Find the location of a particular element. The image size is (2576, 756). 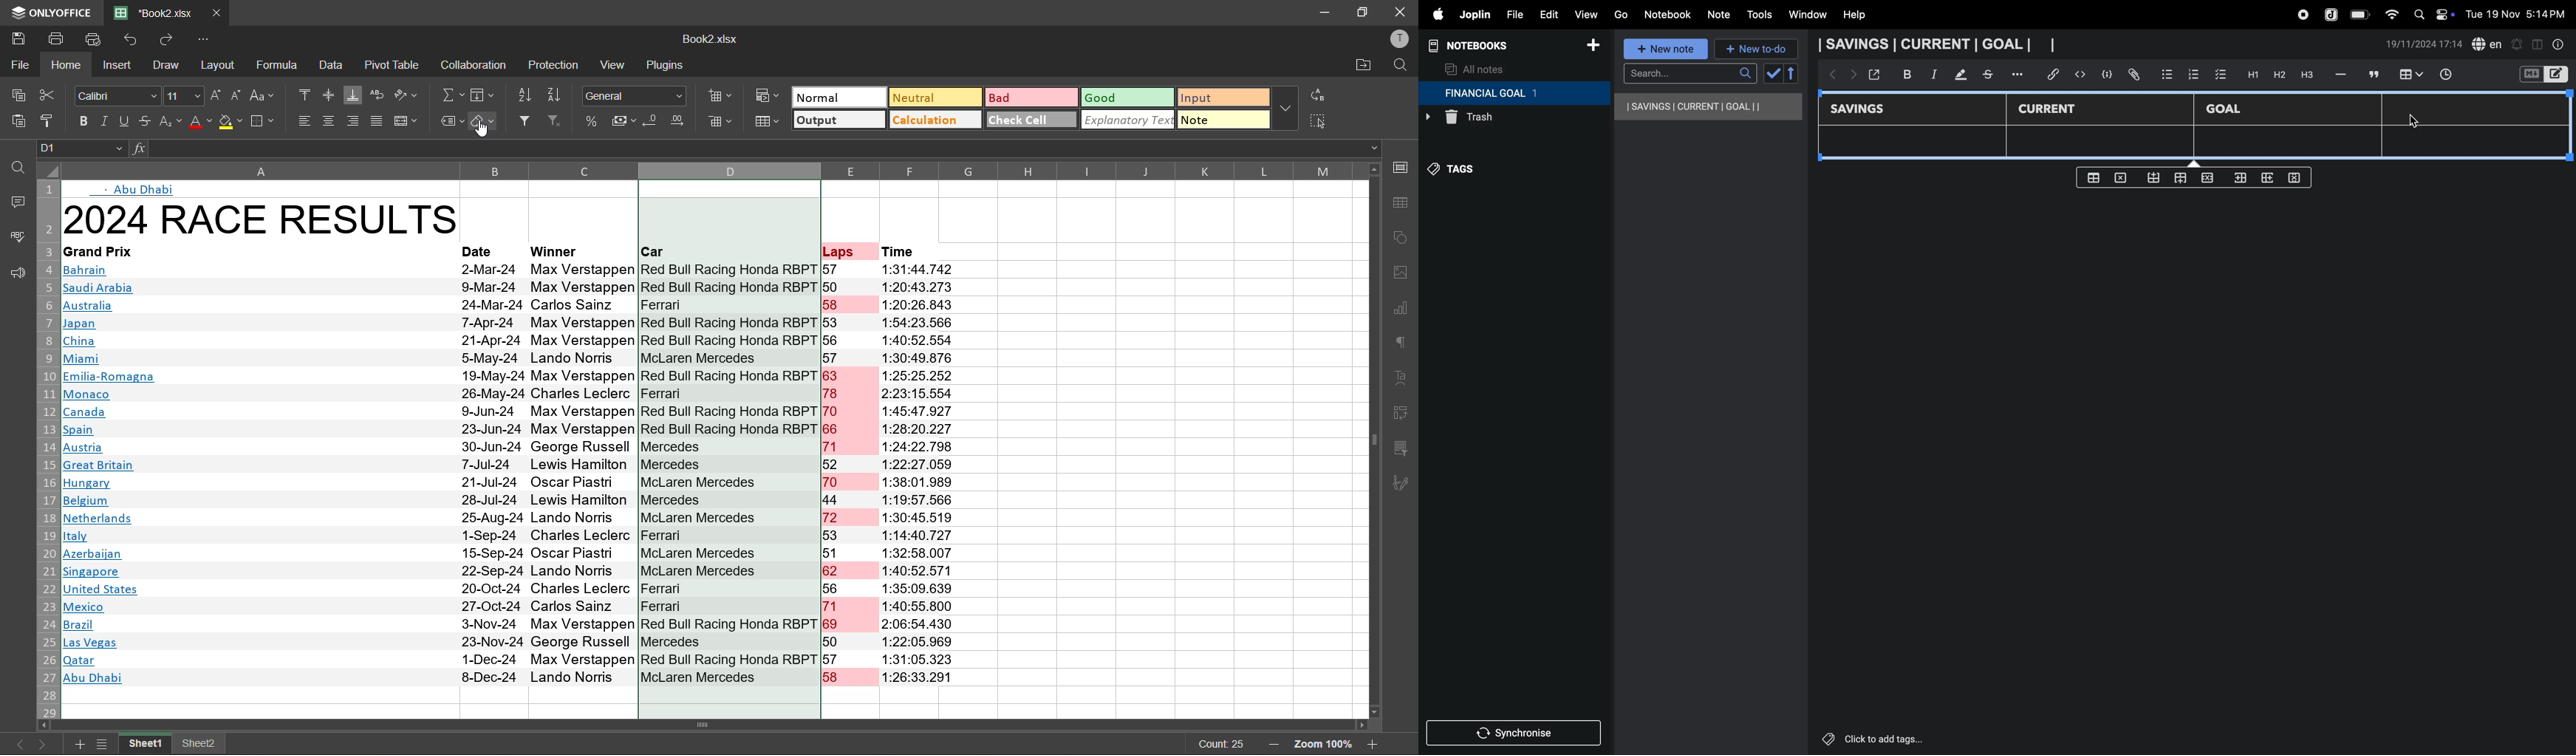

save is located at coordinates (14, 37).